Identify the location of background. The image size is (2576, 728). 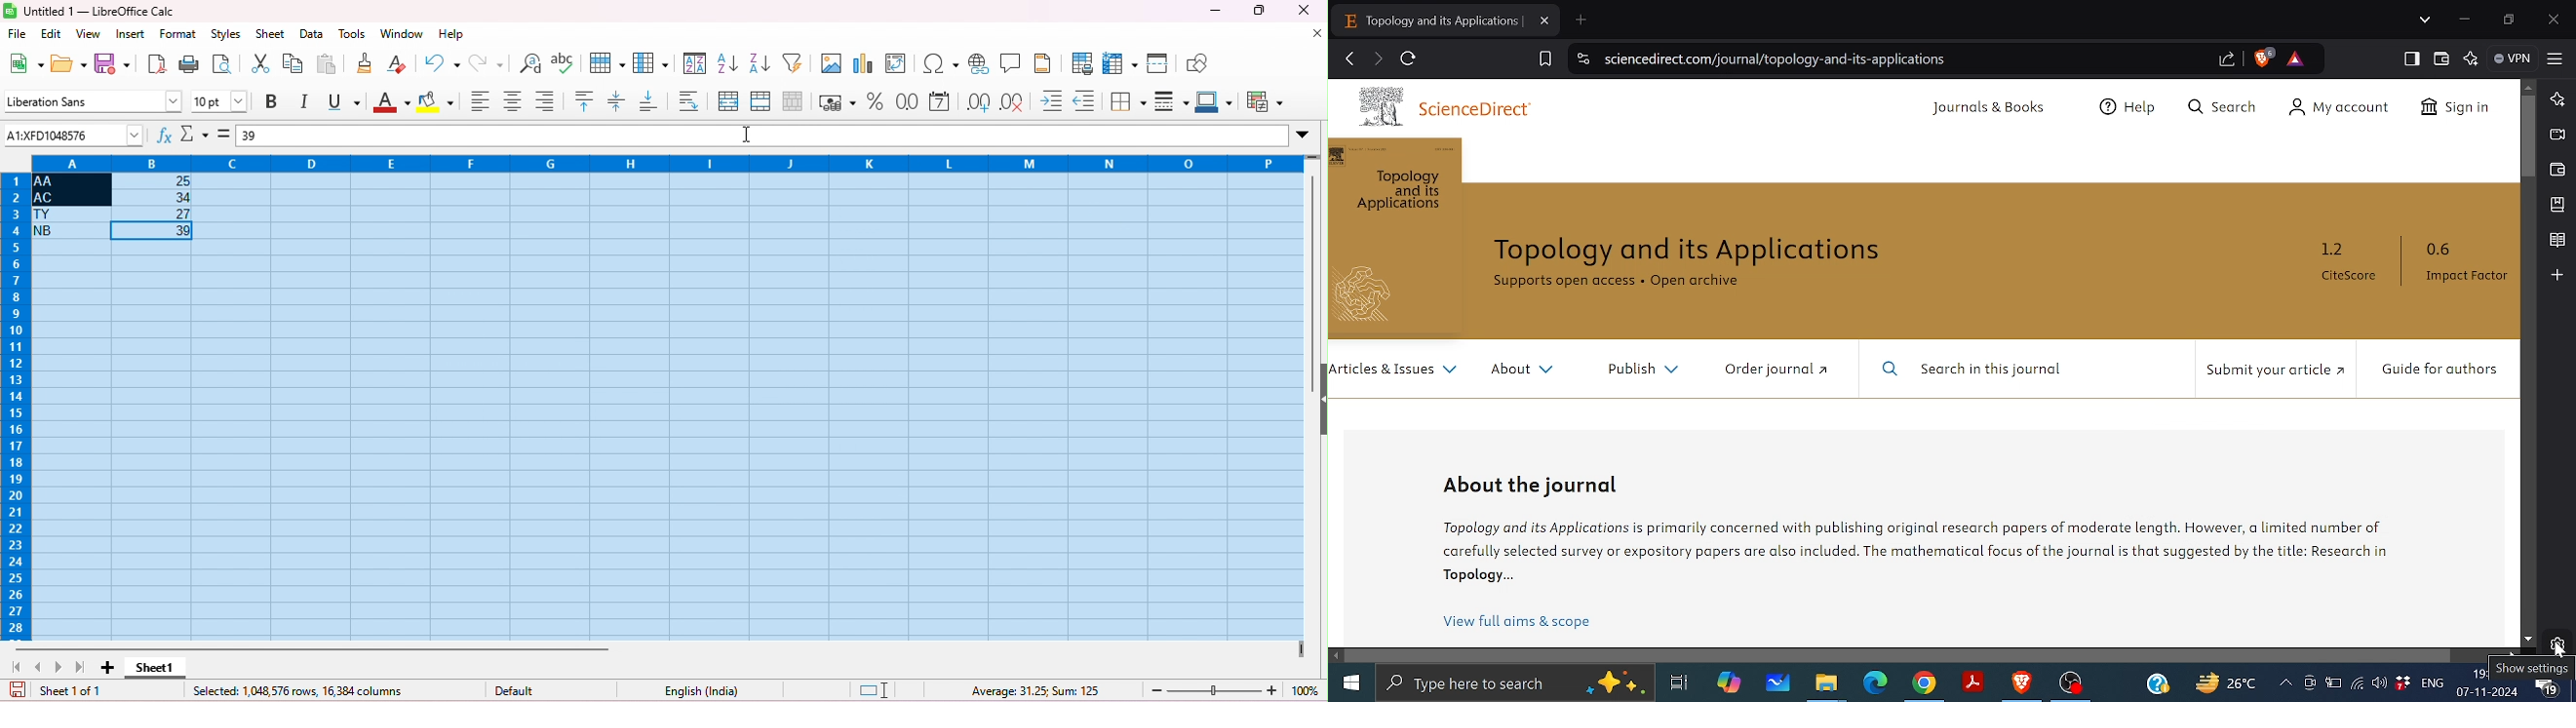
(437, 103).